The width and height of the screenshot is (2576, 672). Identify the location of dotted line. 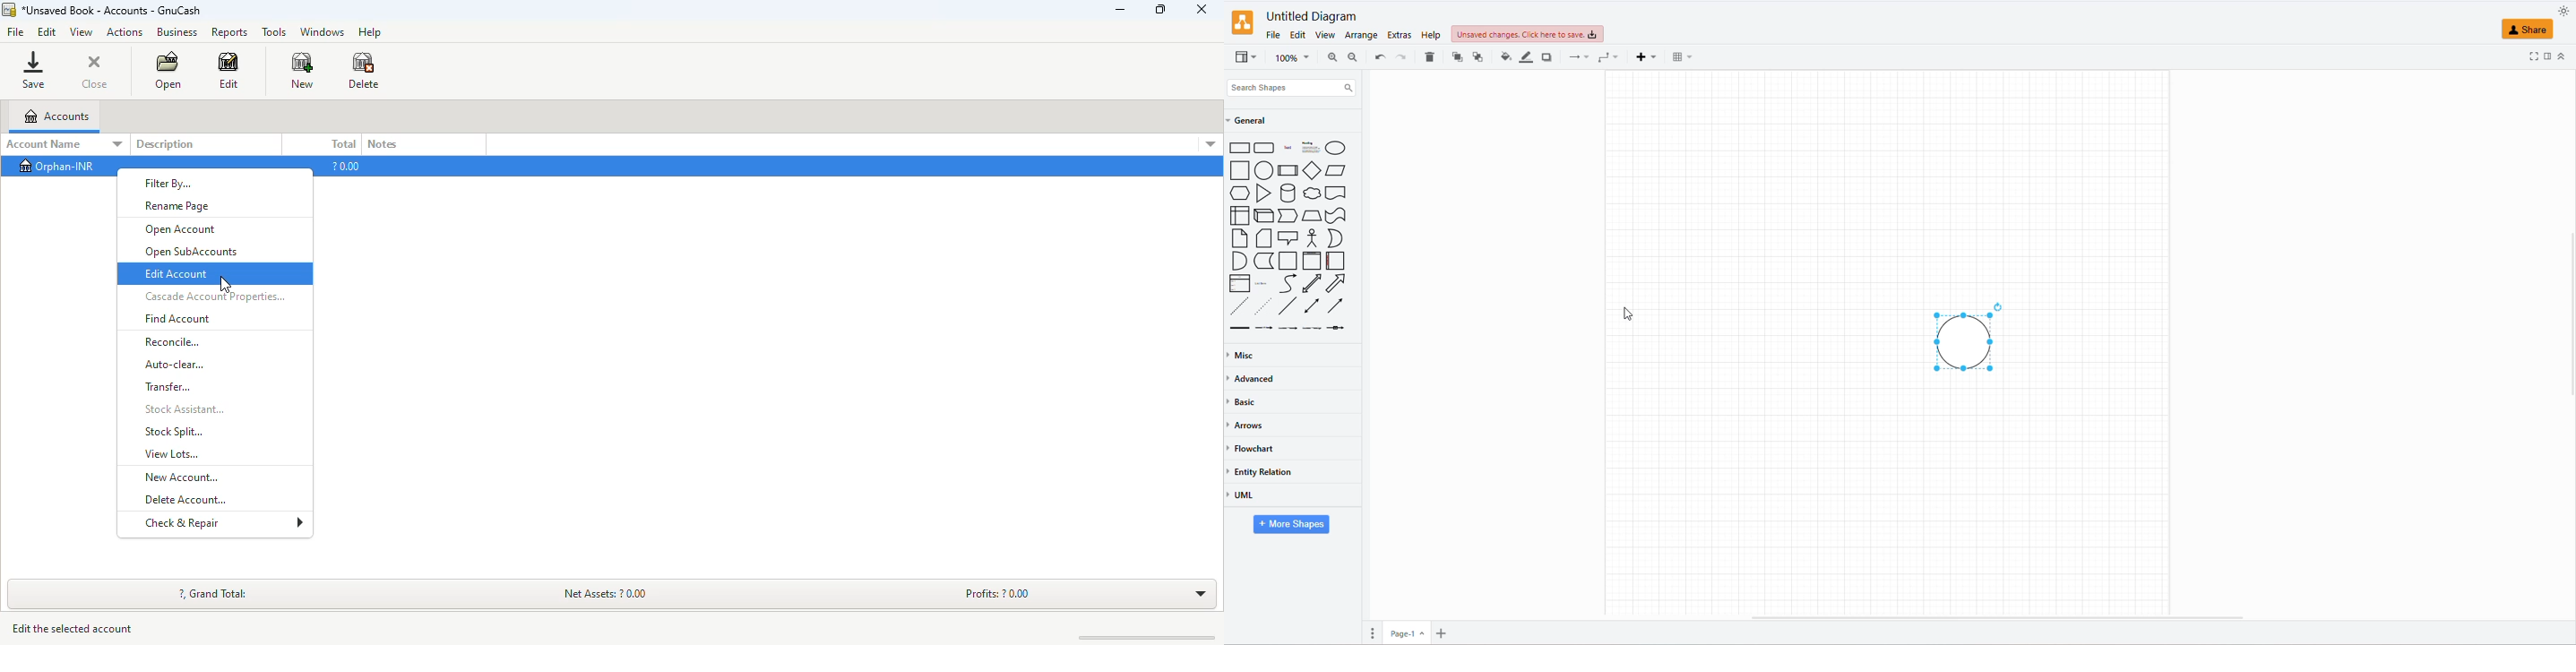
(1271, 330).